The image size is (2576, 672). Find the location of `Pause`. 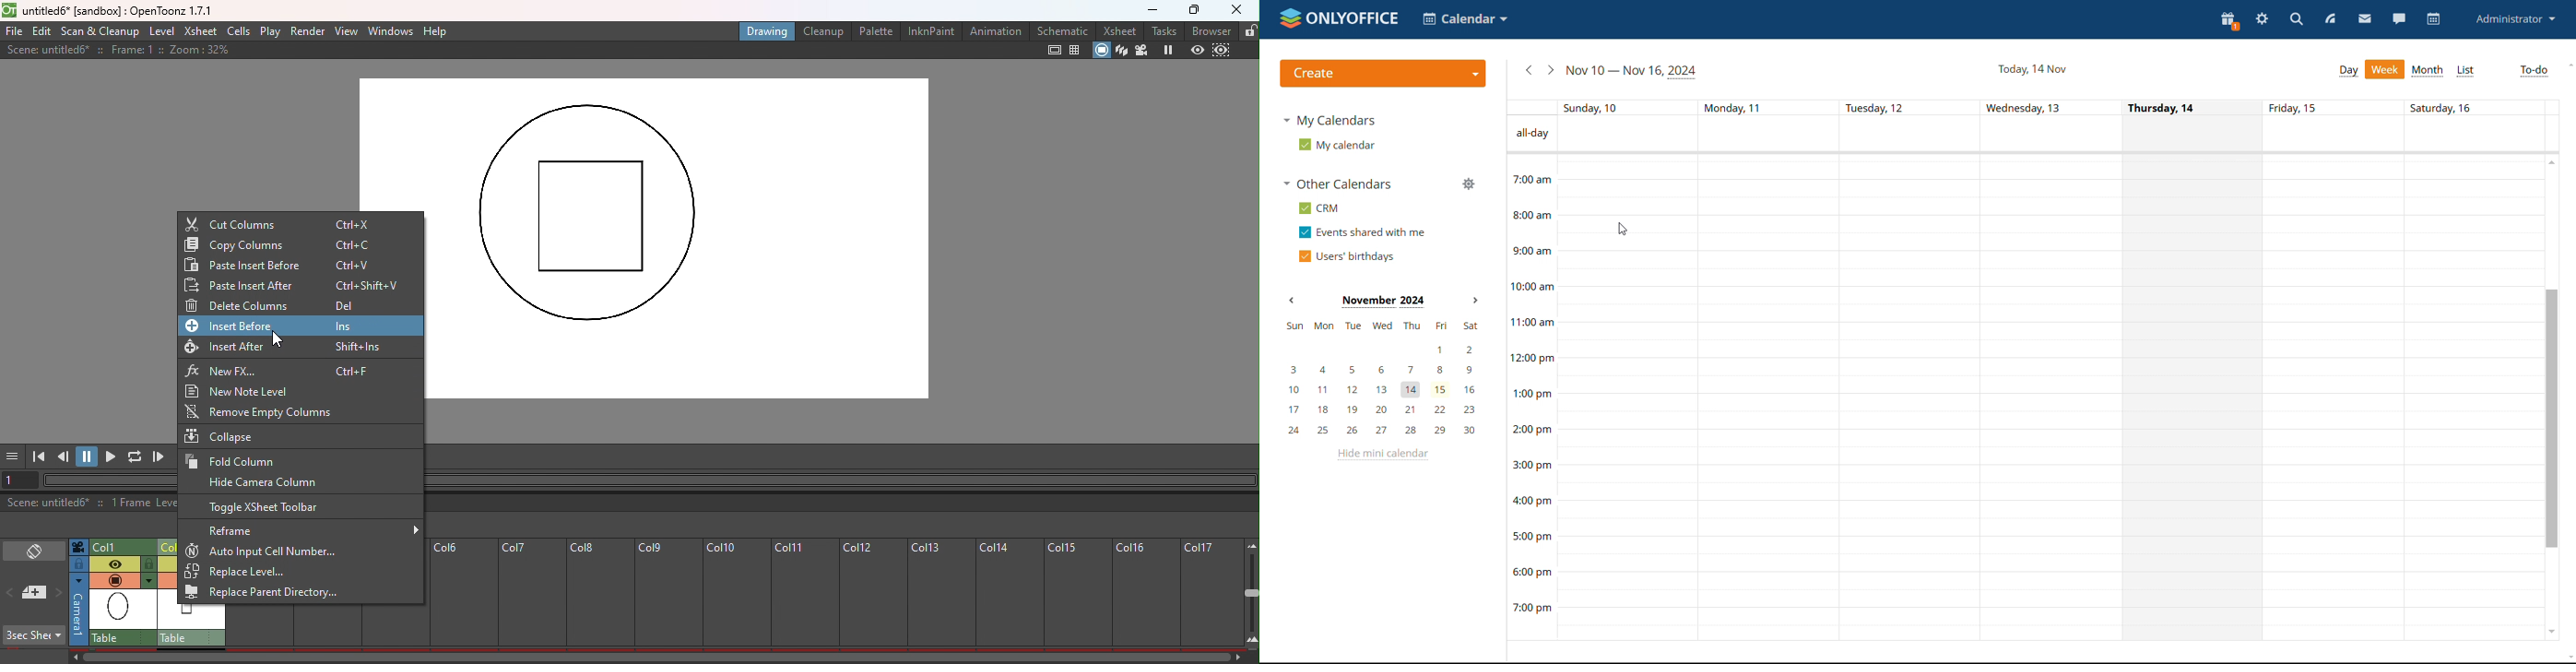

Pause is located at coordinates (89, 456).